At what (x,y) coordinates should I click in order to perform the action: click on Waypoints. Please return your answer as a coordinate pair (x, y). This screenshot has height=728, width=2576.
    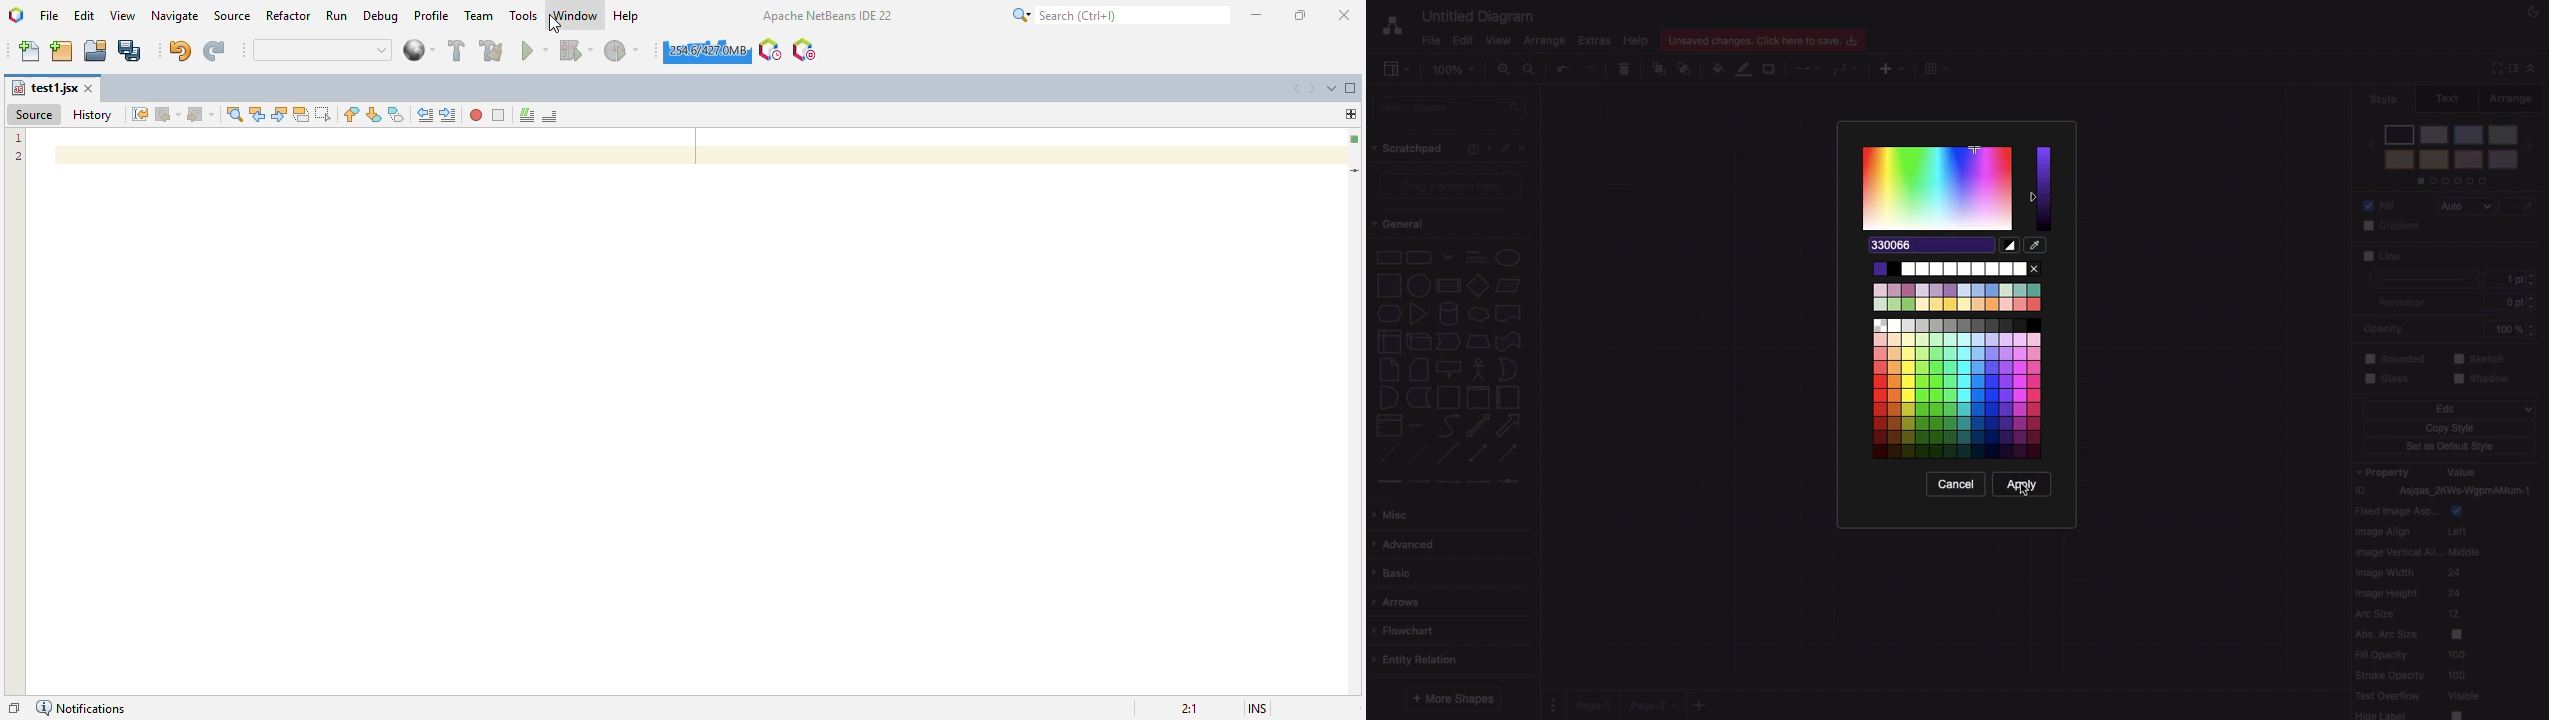
    Looking at the image, I should click on (1847, 70).